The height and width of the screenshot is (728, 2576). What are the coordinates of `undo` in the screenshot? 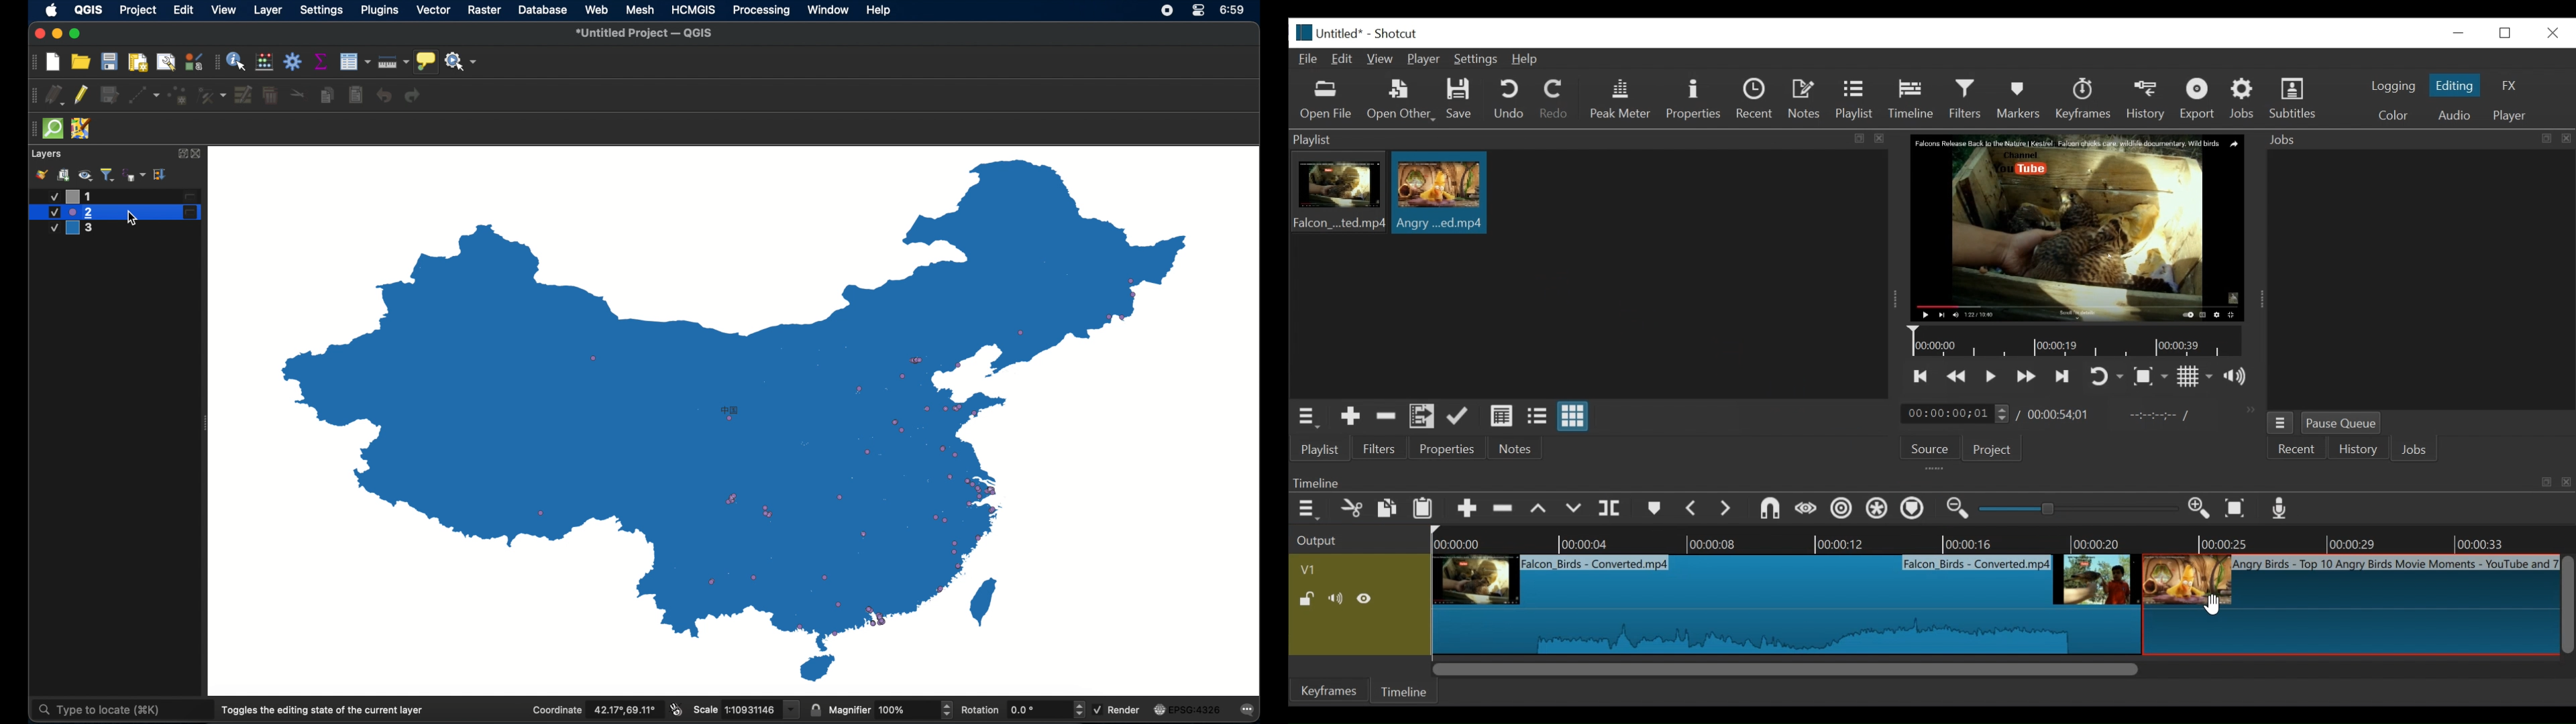 It's located at (383, 96).